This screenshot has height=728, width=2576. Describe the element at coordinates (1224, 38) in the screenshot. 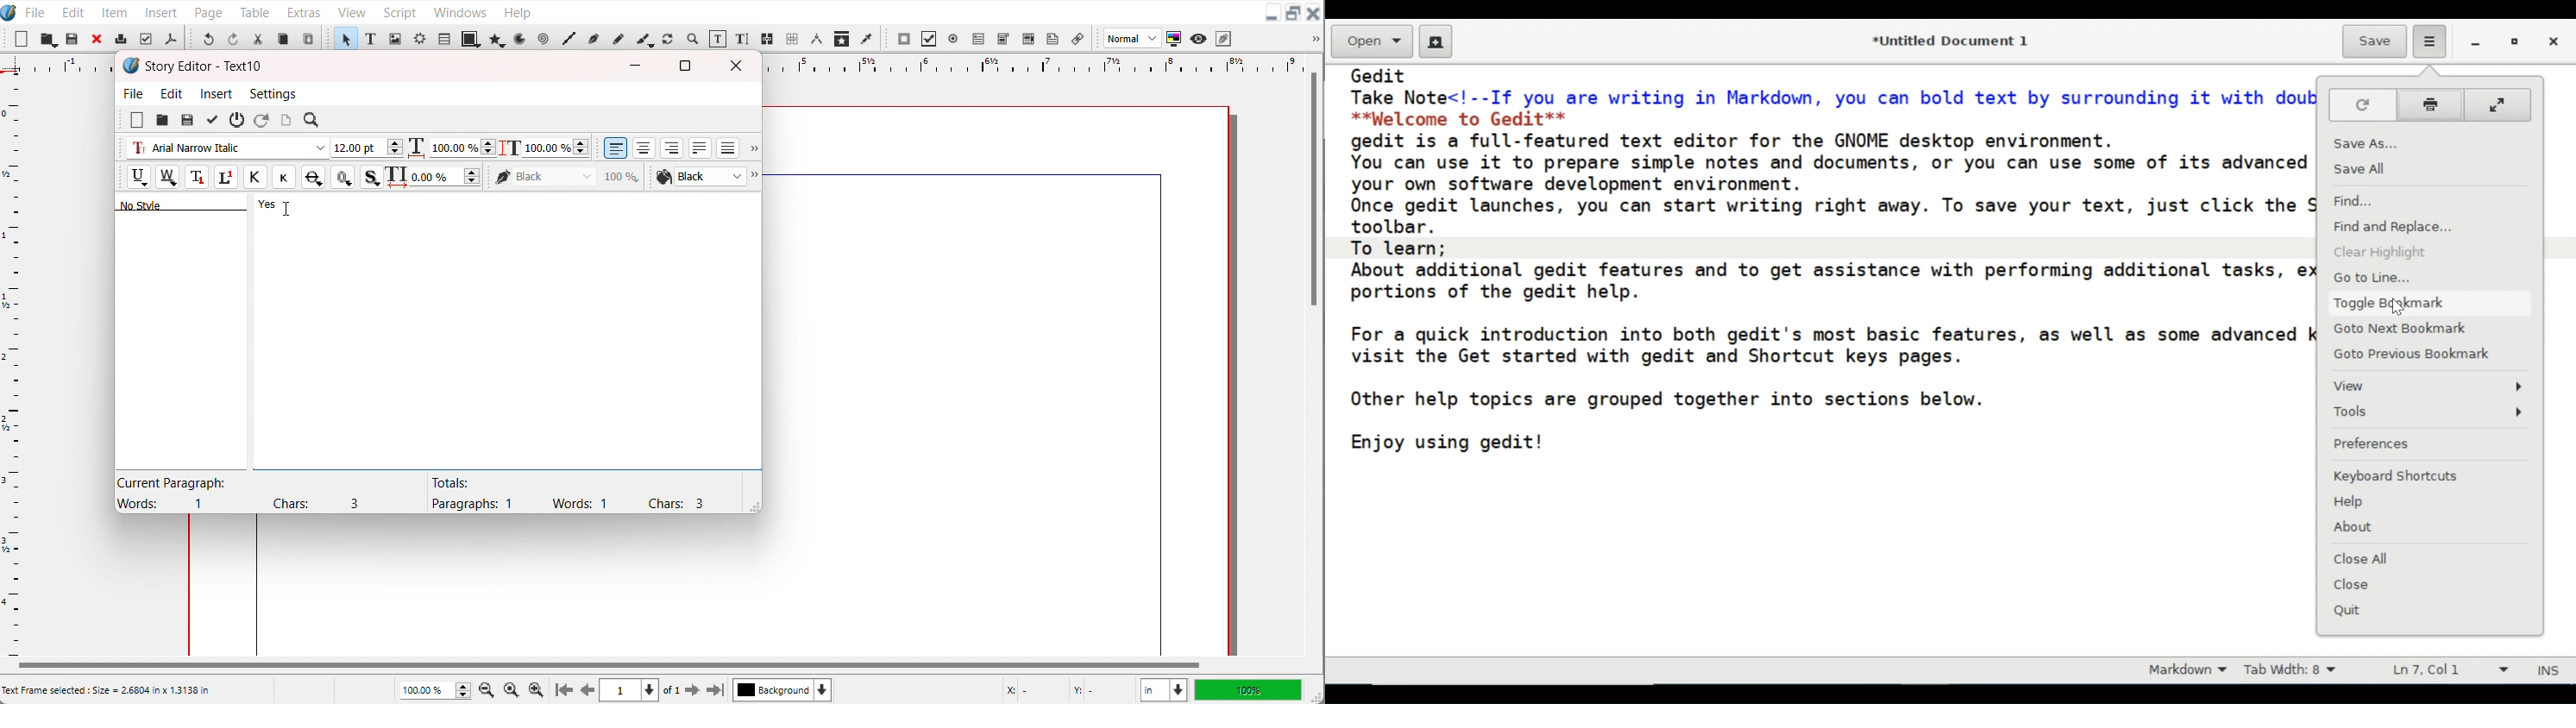

I see `Edit in preview mode` at that location.